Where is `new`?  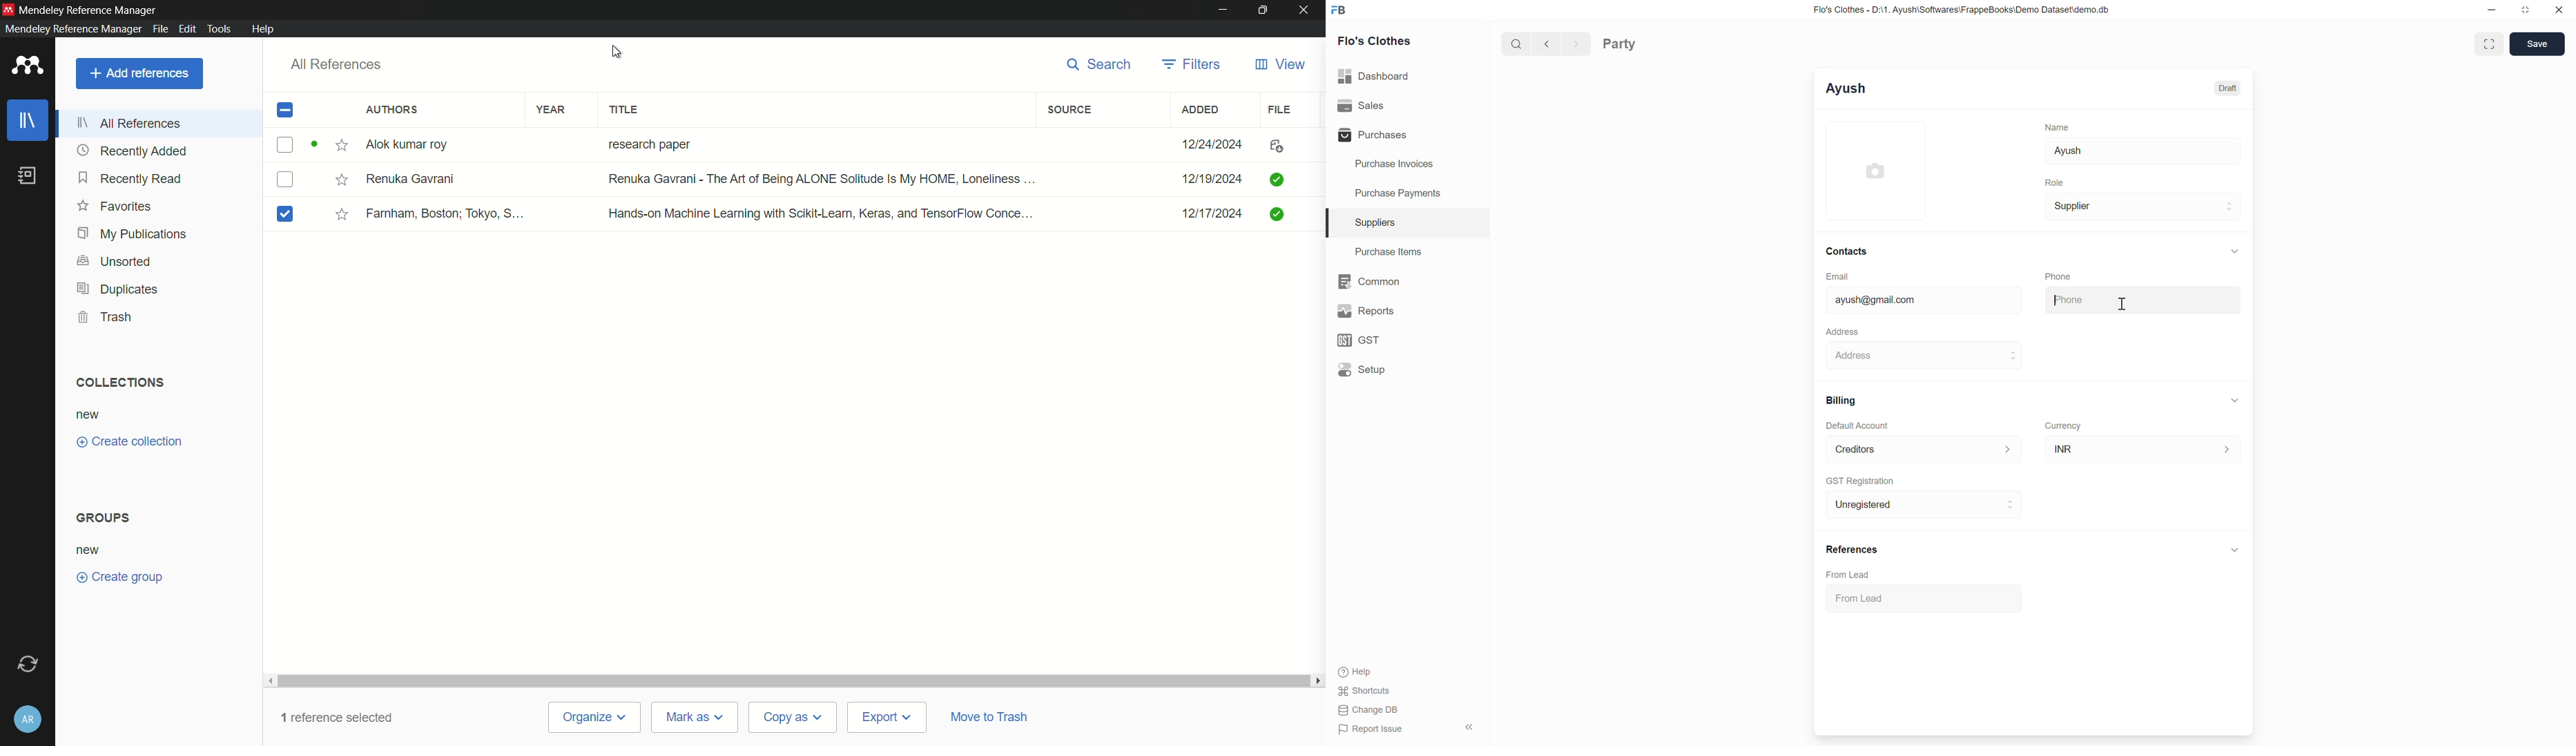 new is located at coordinates (90, 416).